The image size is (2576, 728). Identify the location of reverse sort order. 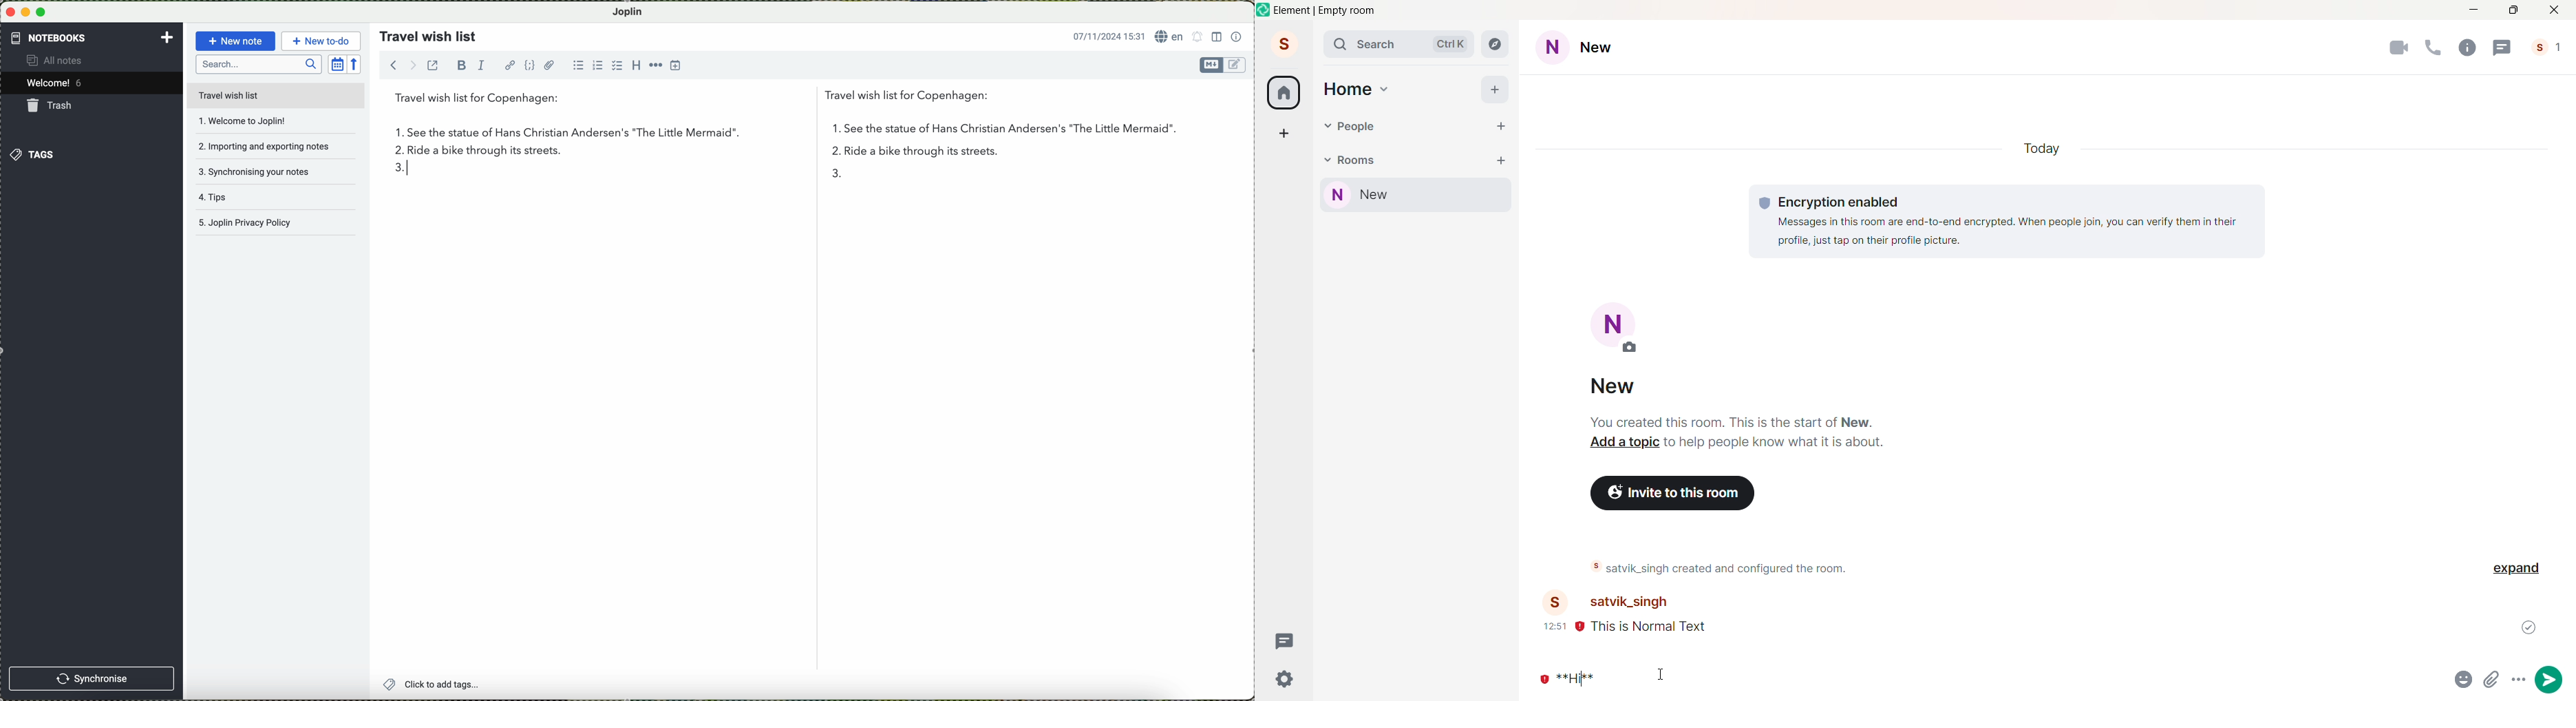
(357, 64).